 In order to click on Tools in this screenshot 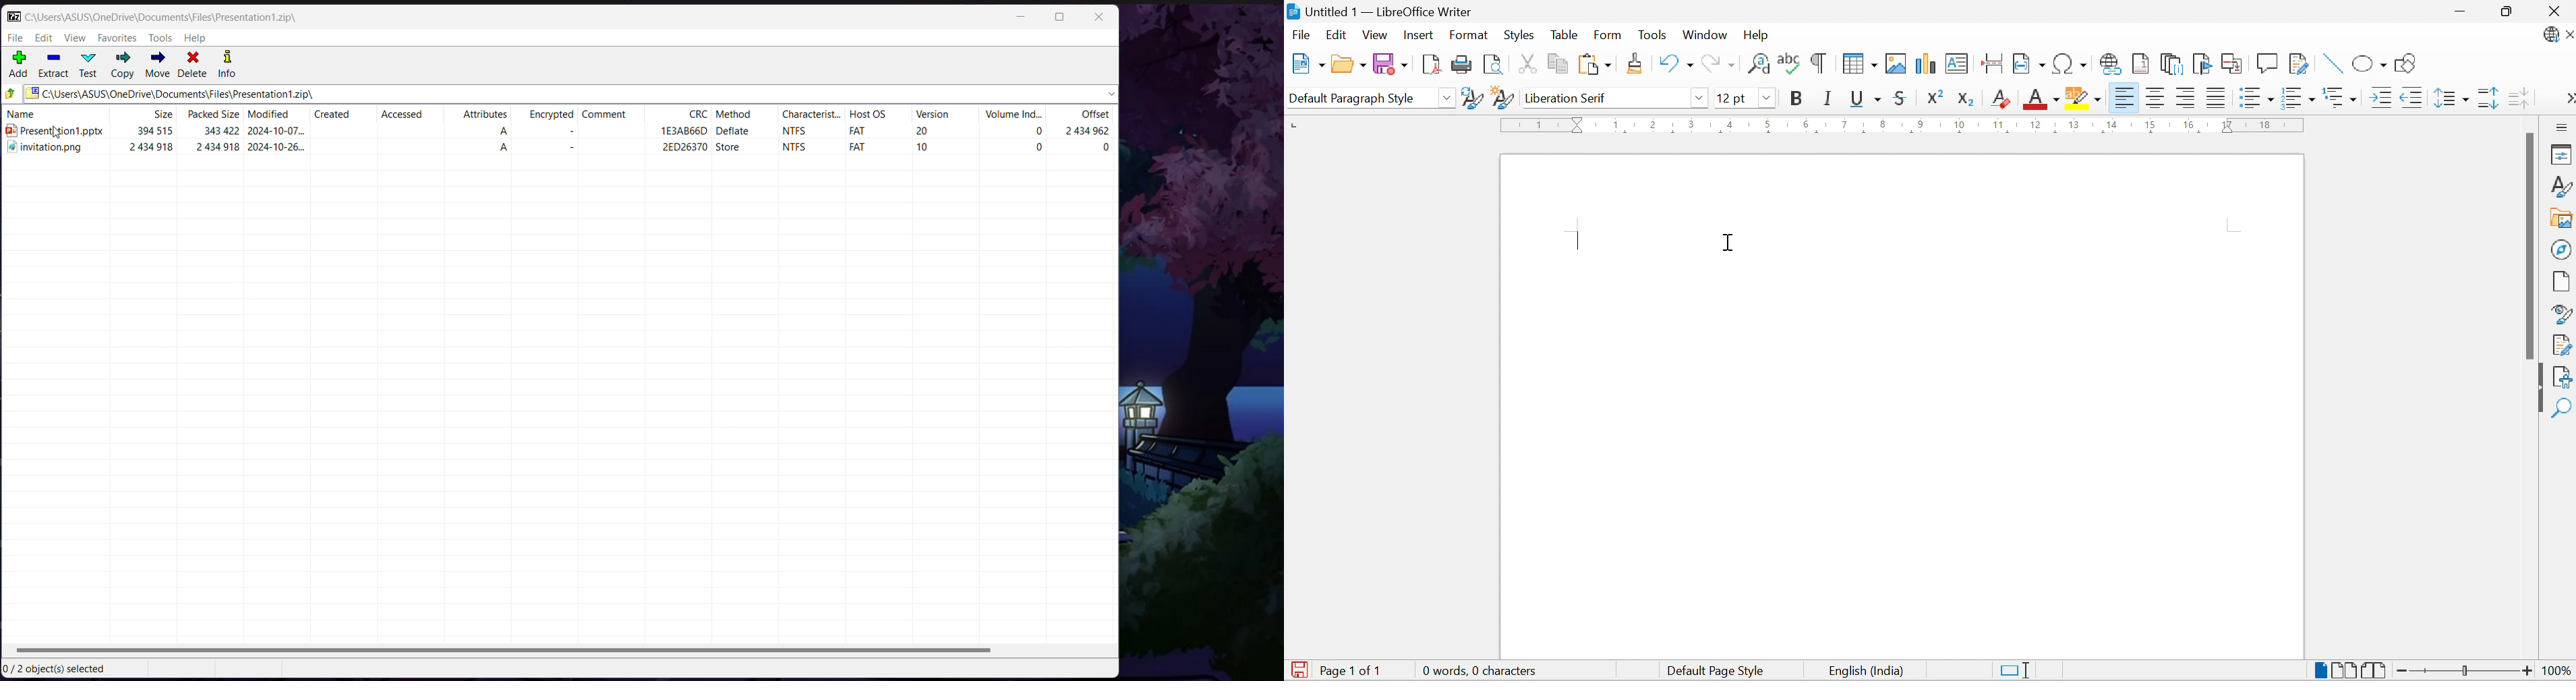, I will do `click(1651, 34)`.